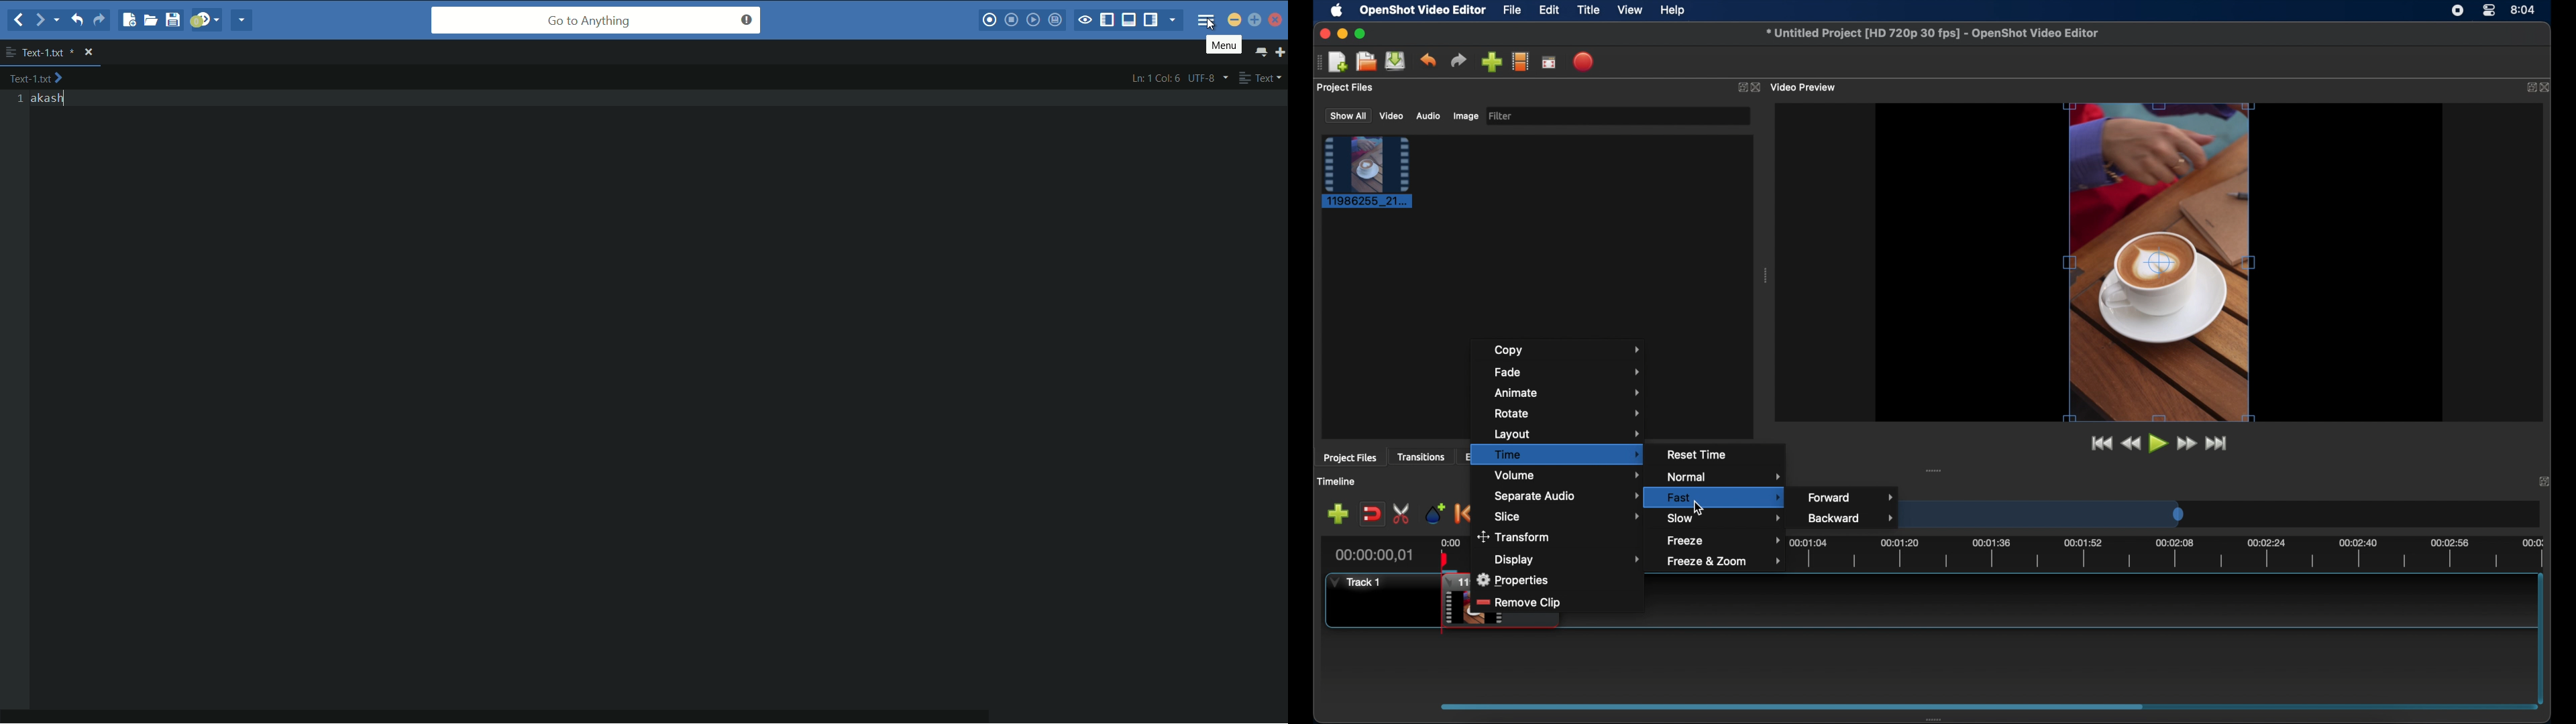  Describe the element at coordinates (1585, 62) in the screenshot. I see `export video` at that location.